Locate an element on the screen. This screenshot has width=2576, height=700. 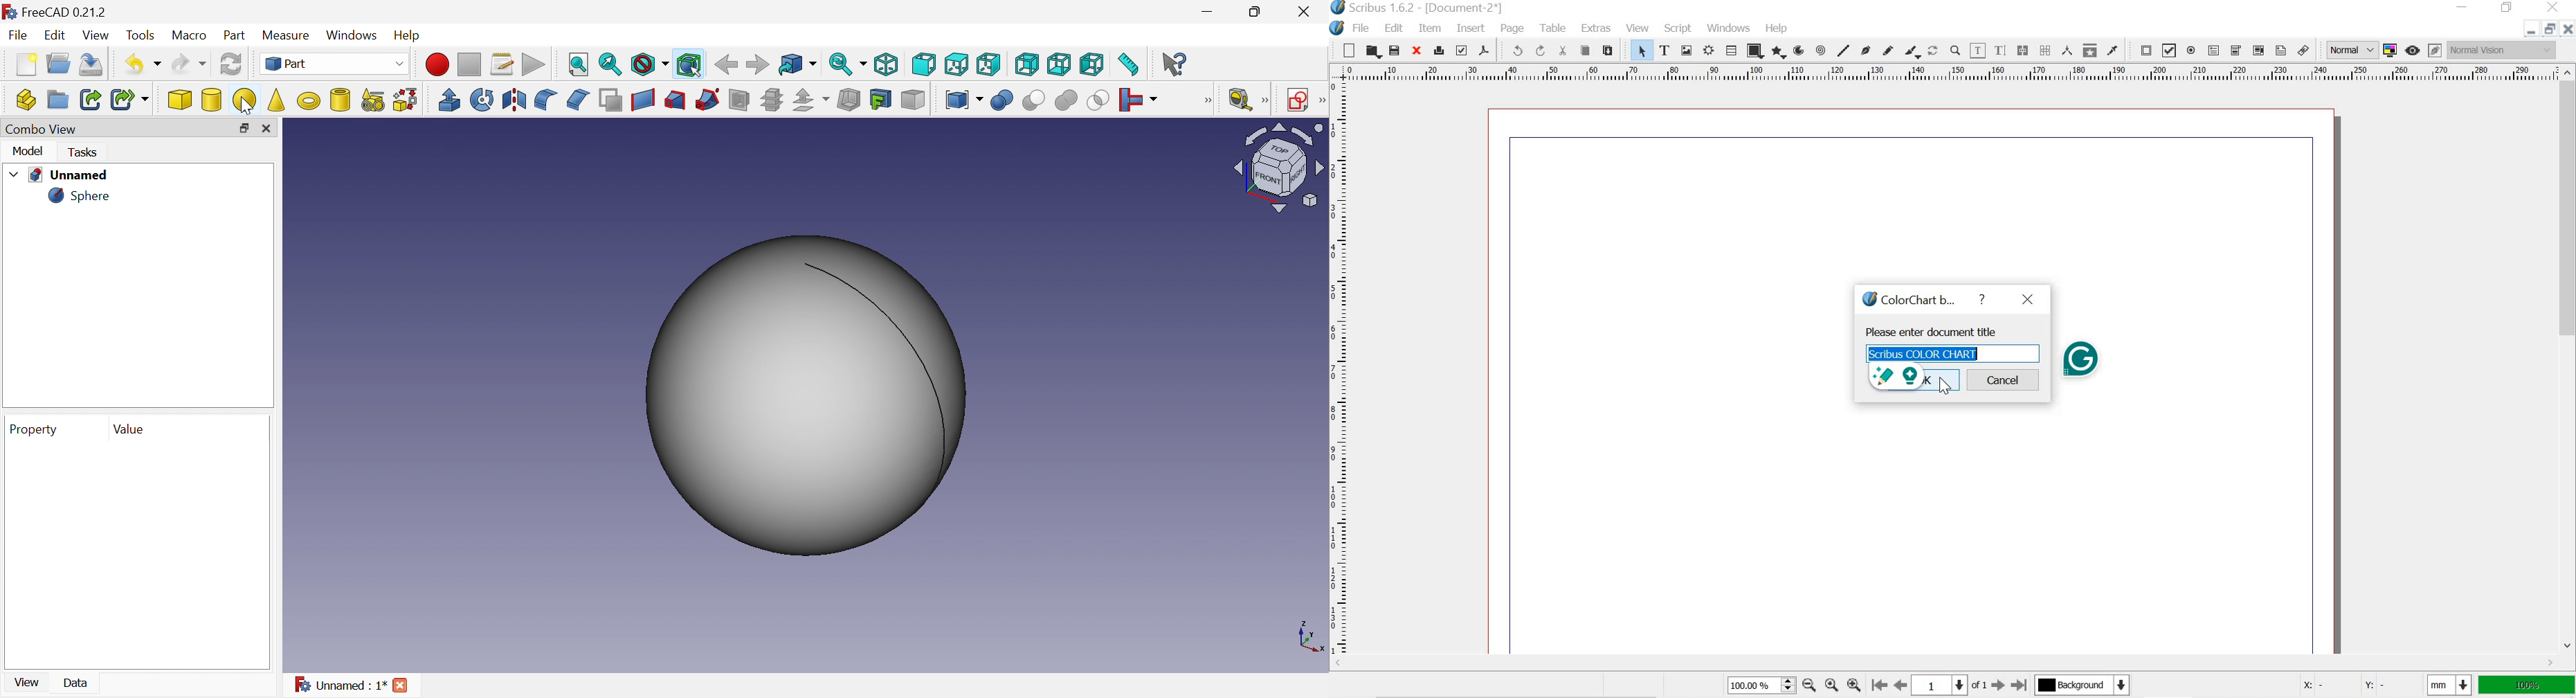
Date is located at coordinates (82, 681).